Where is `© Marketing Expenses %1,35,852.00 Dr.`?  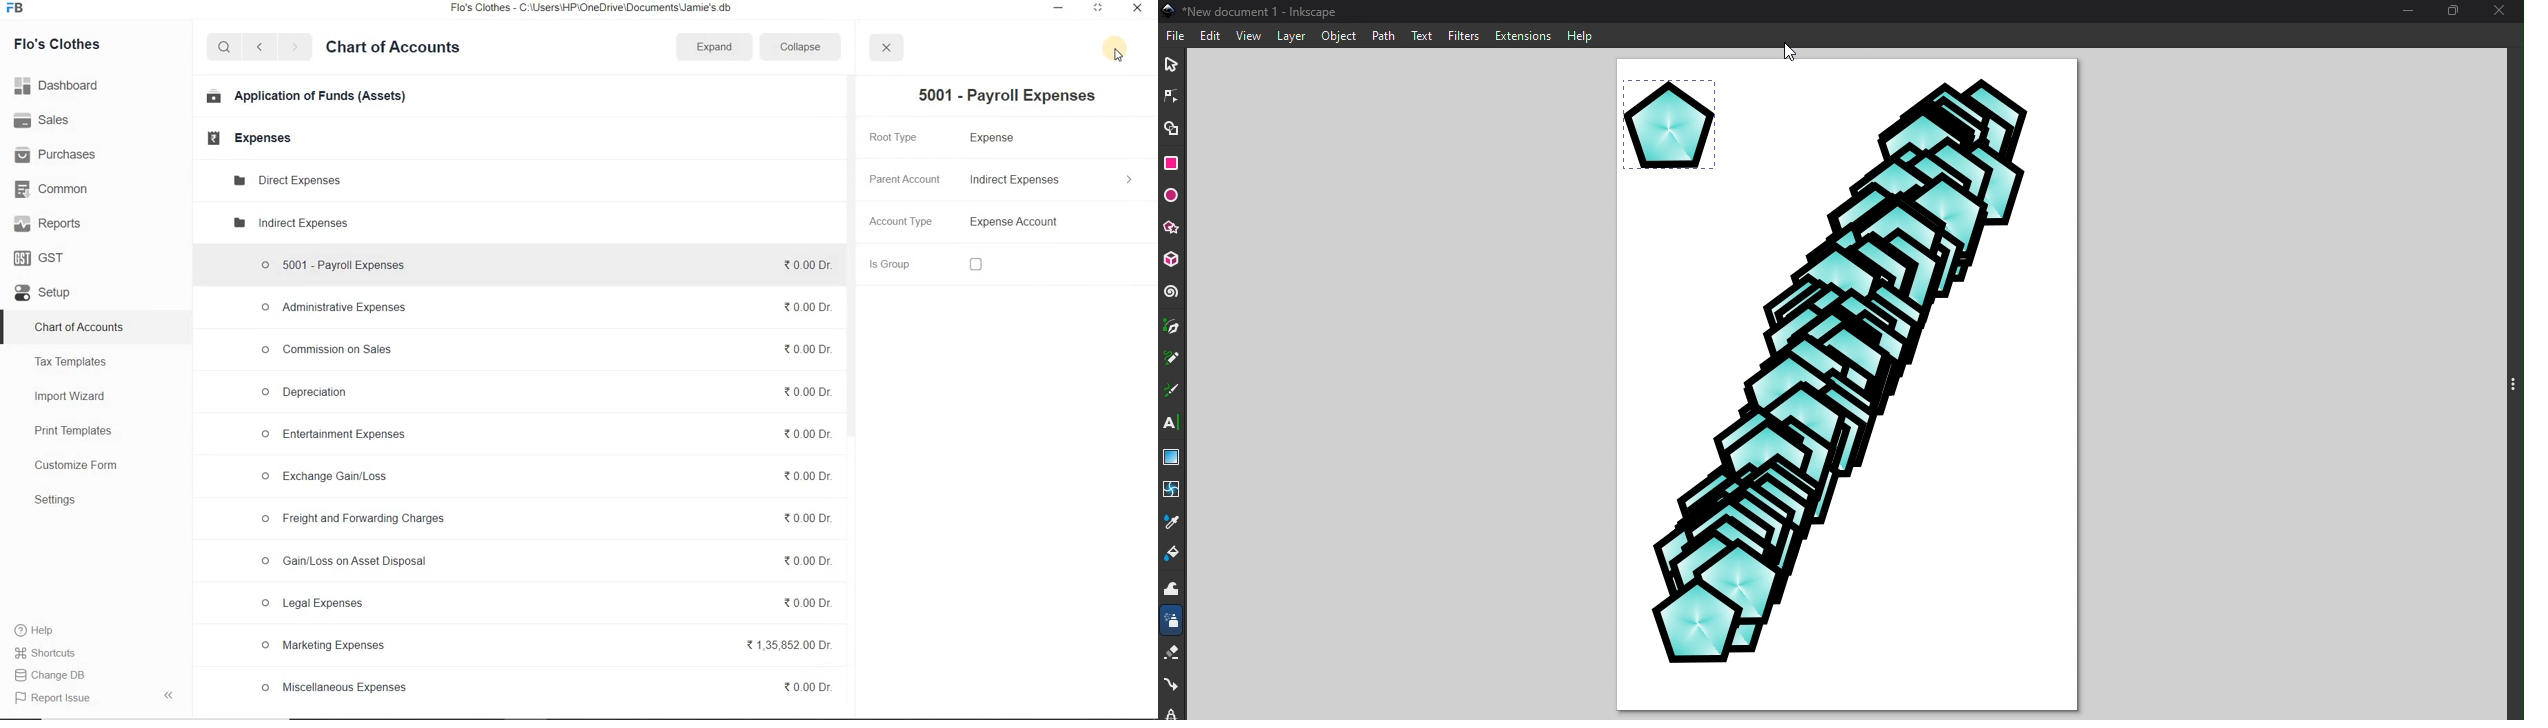
© Marketing Expenses %1,35,852.00 Dr. is located at coordinates (543, 648).